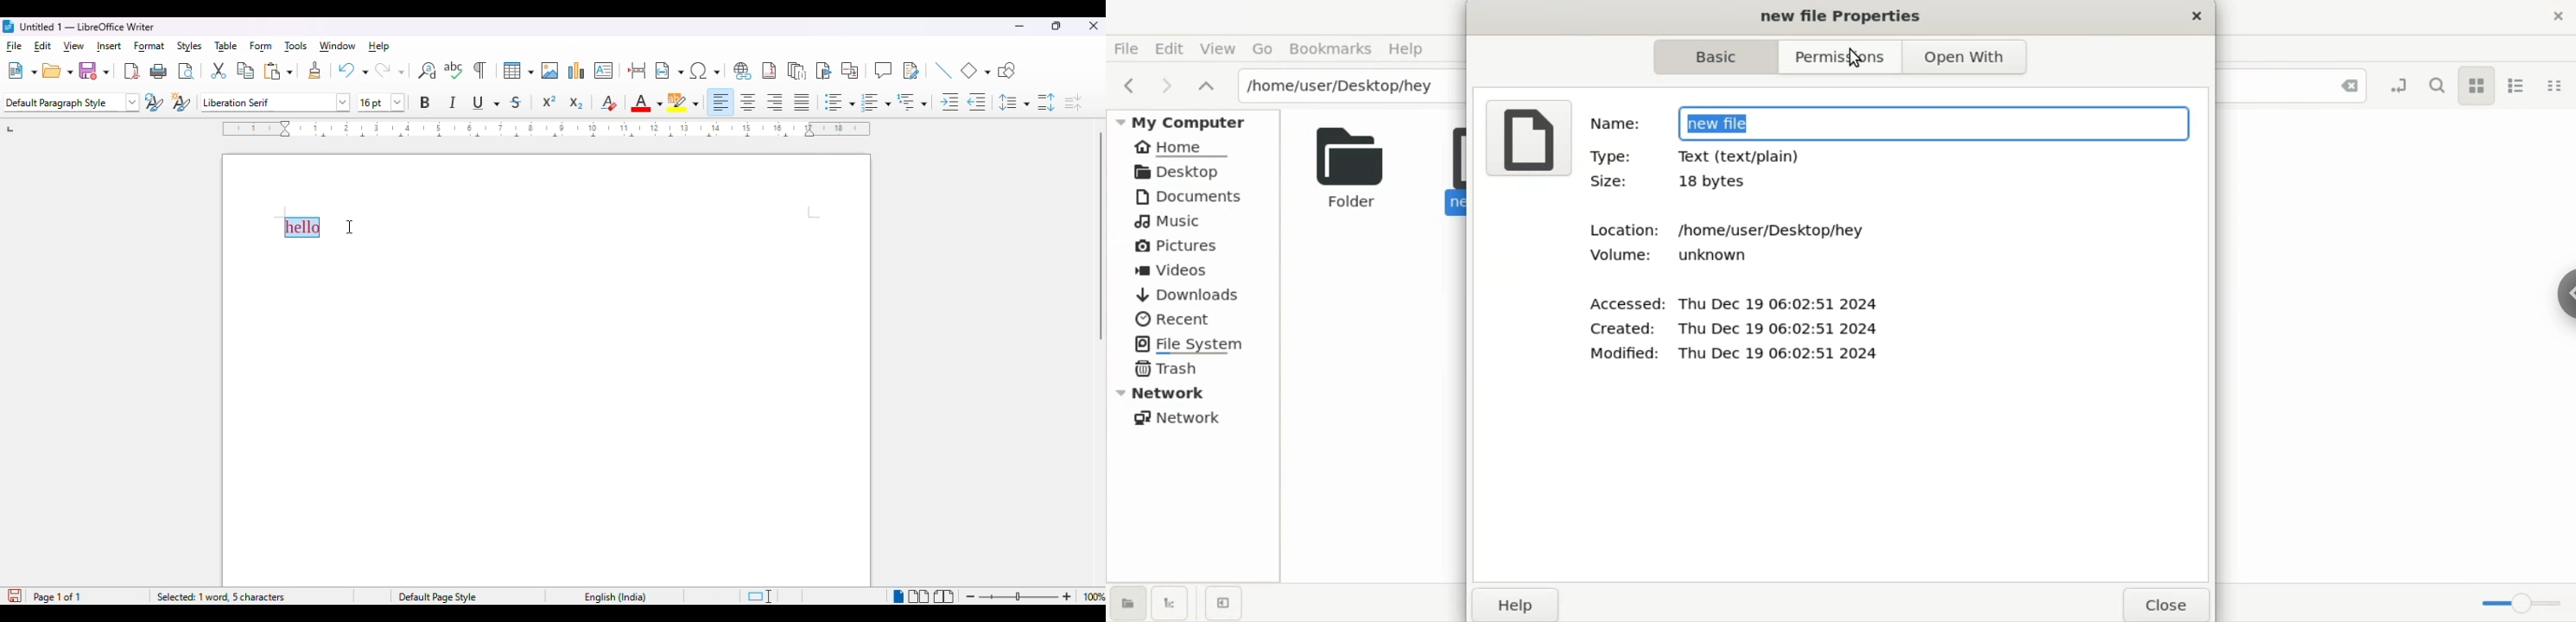  I want to click on styles, so click(190, 47).